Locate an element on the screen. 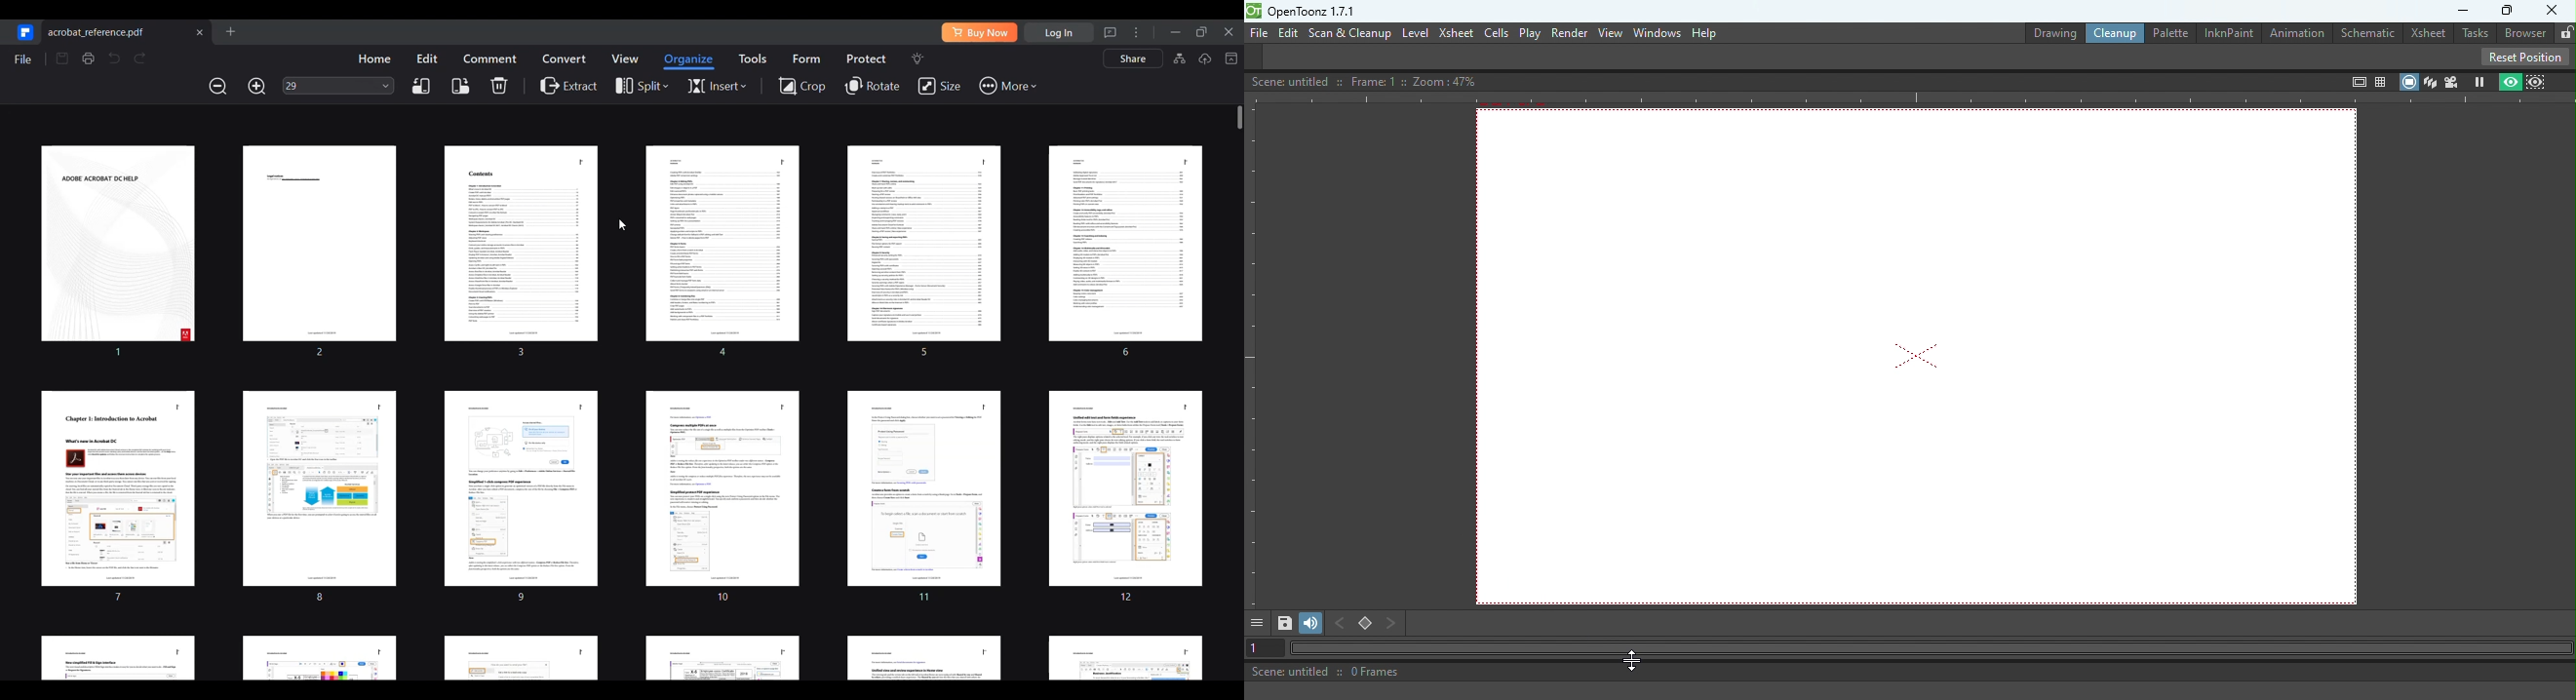 This screenshot has width=2576, height=700. View is located at coordinates (1610, 33).